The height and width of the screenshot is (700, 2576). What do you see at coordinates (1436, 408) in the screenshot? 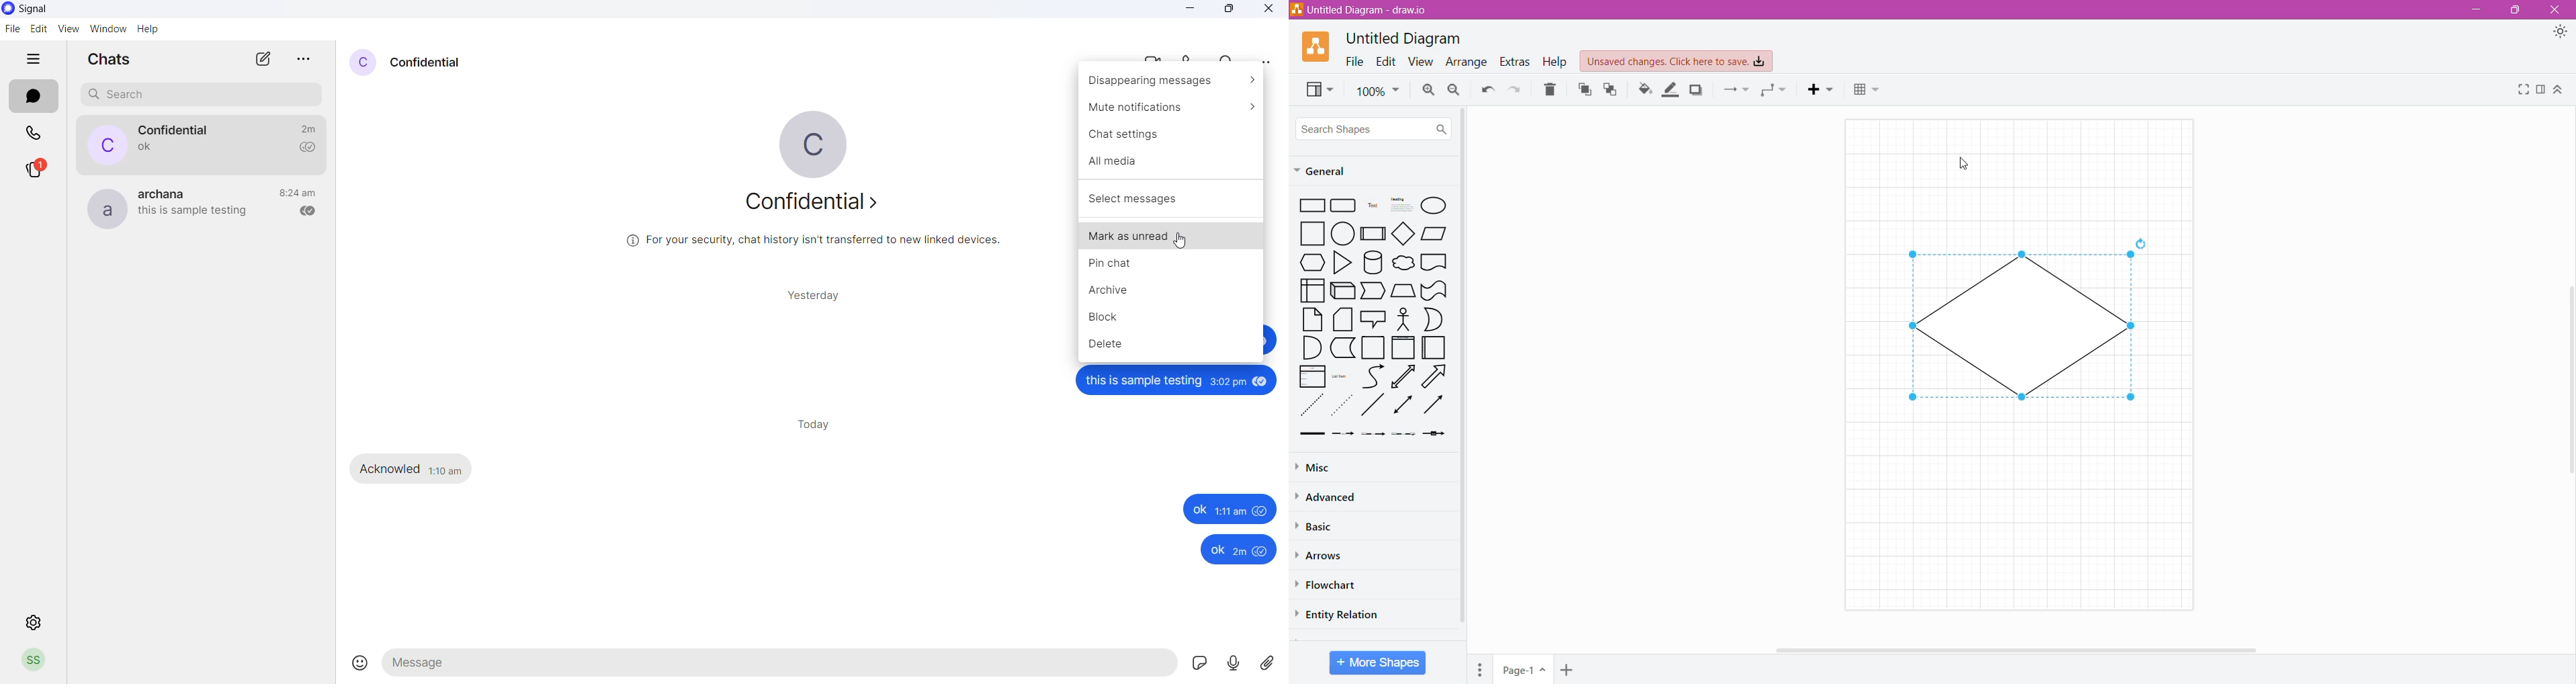
I see `Directional Connector` at bounding box center [1436, 408].